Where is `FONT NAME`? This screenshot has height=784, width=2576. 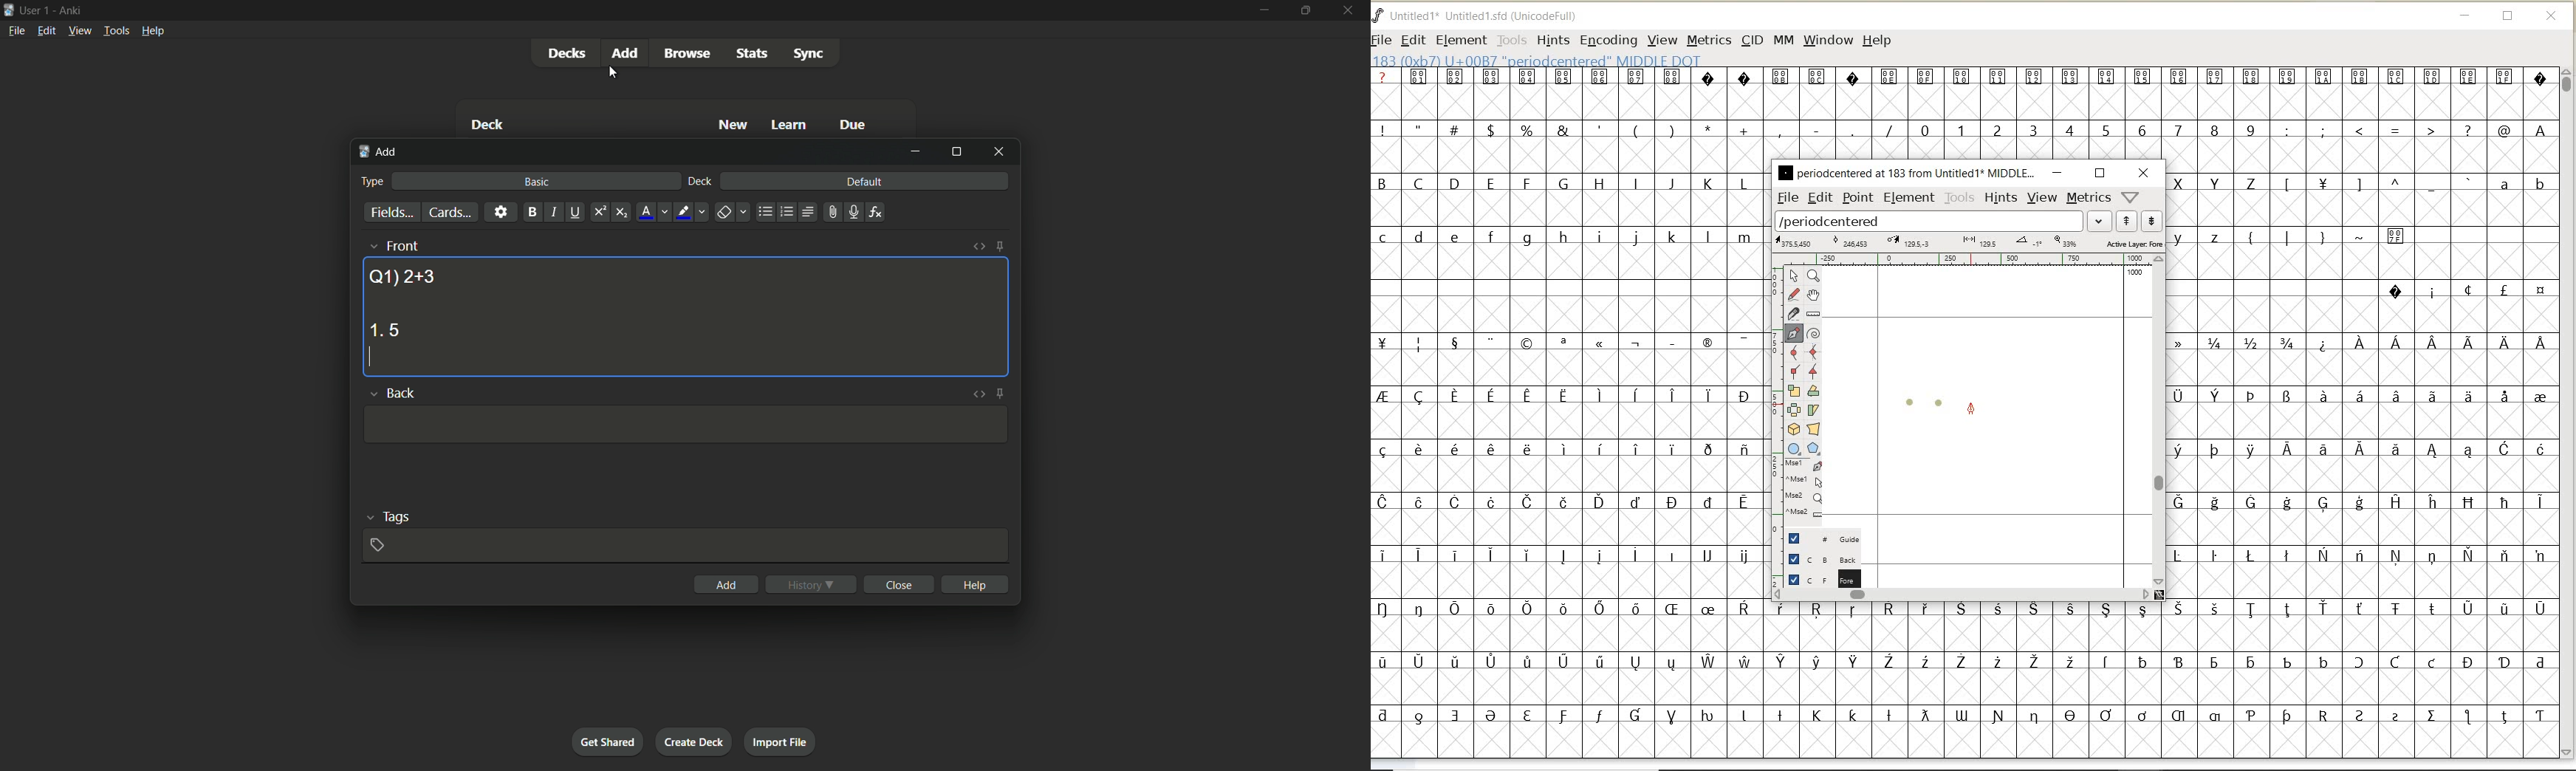
FONT NAME is located at coordinates (1486, 16).